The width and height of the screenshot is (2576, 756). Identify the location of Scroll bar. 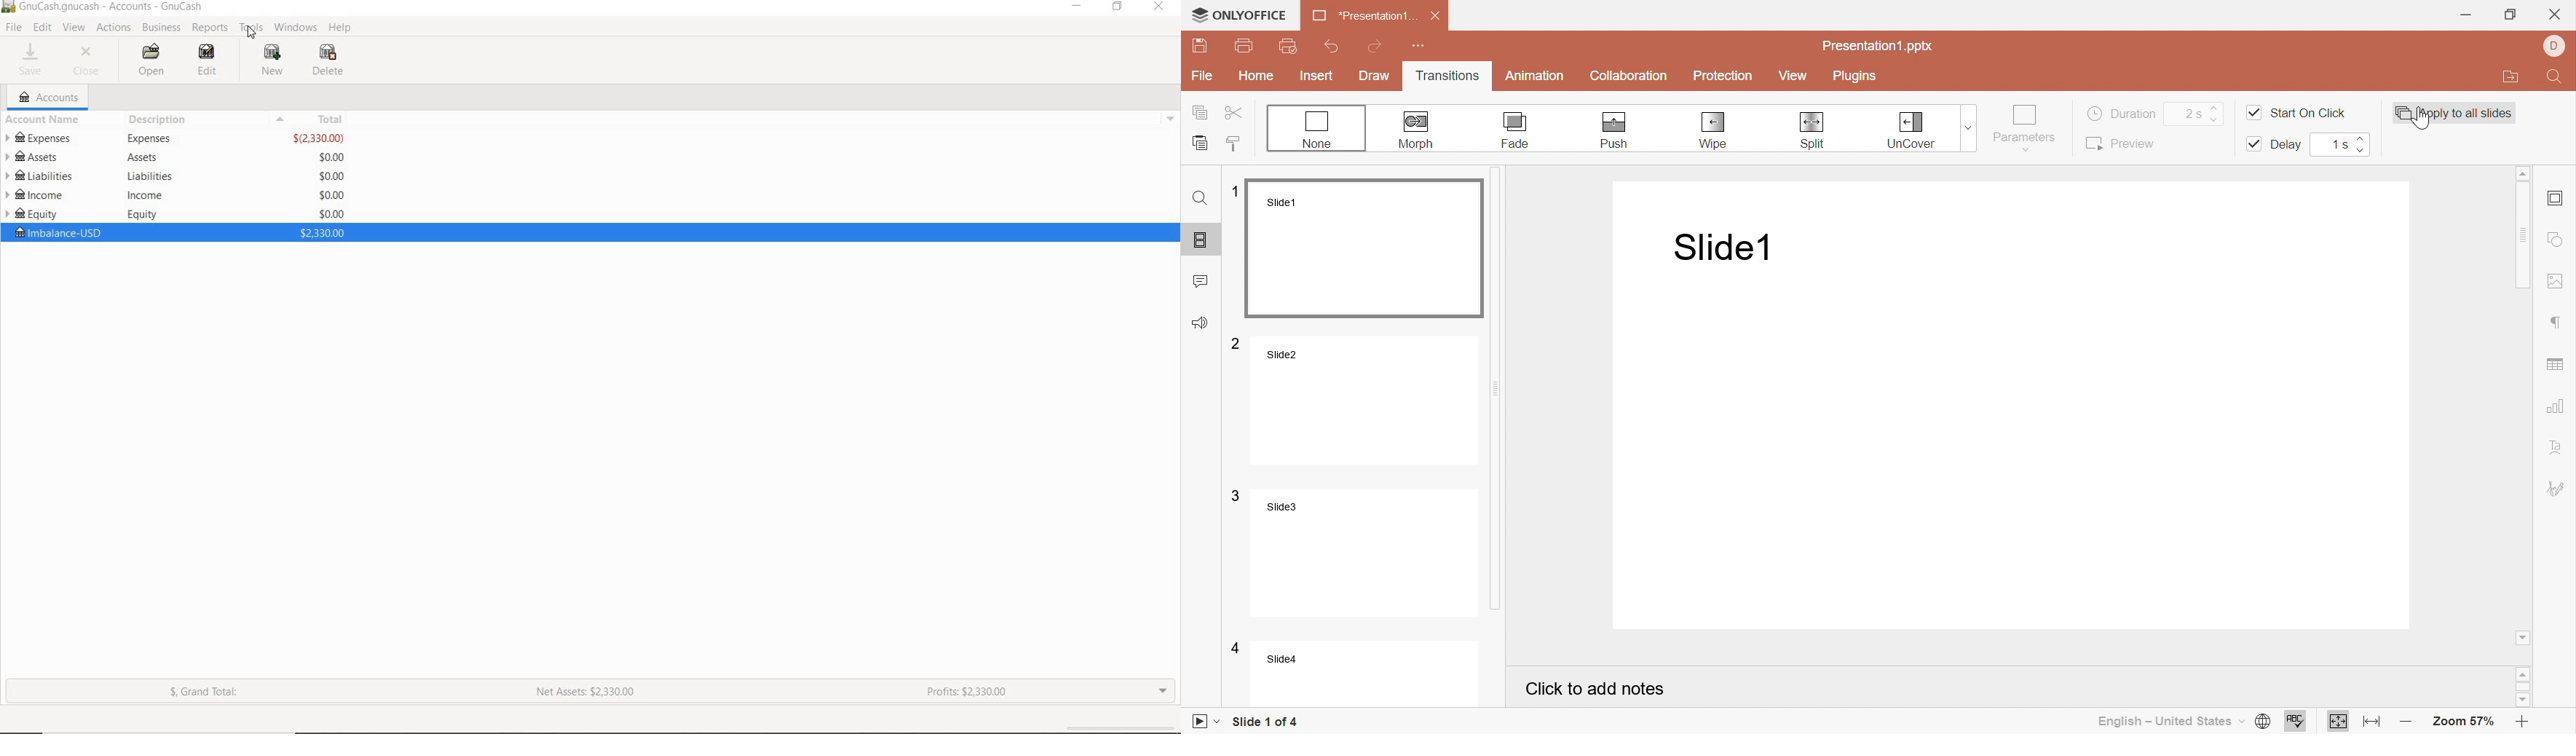
(1507, 392).